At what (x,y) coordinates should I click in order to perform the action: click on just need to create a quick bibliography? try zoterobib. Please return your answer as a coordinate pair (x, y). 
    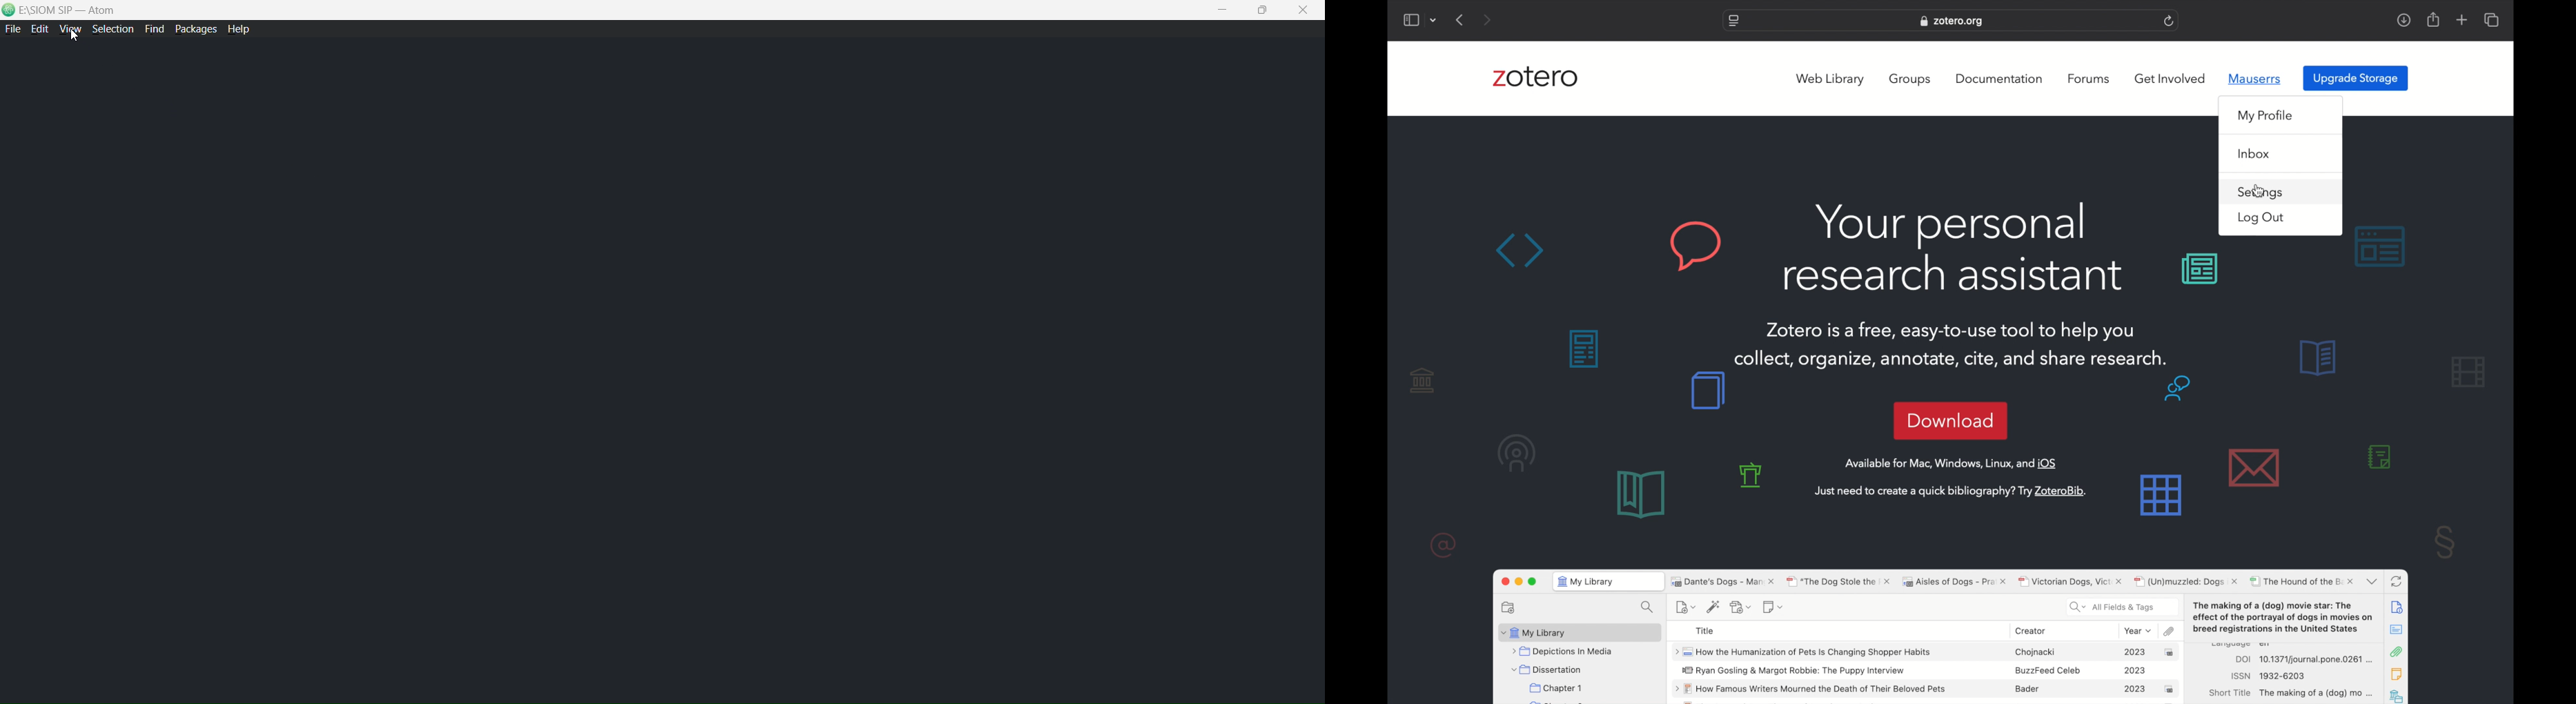
    Looking at the image, I should click on (1952, 491).